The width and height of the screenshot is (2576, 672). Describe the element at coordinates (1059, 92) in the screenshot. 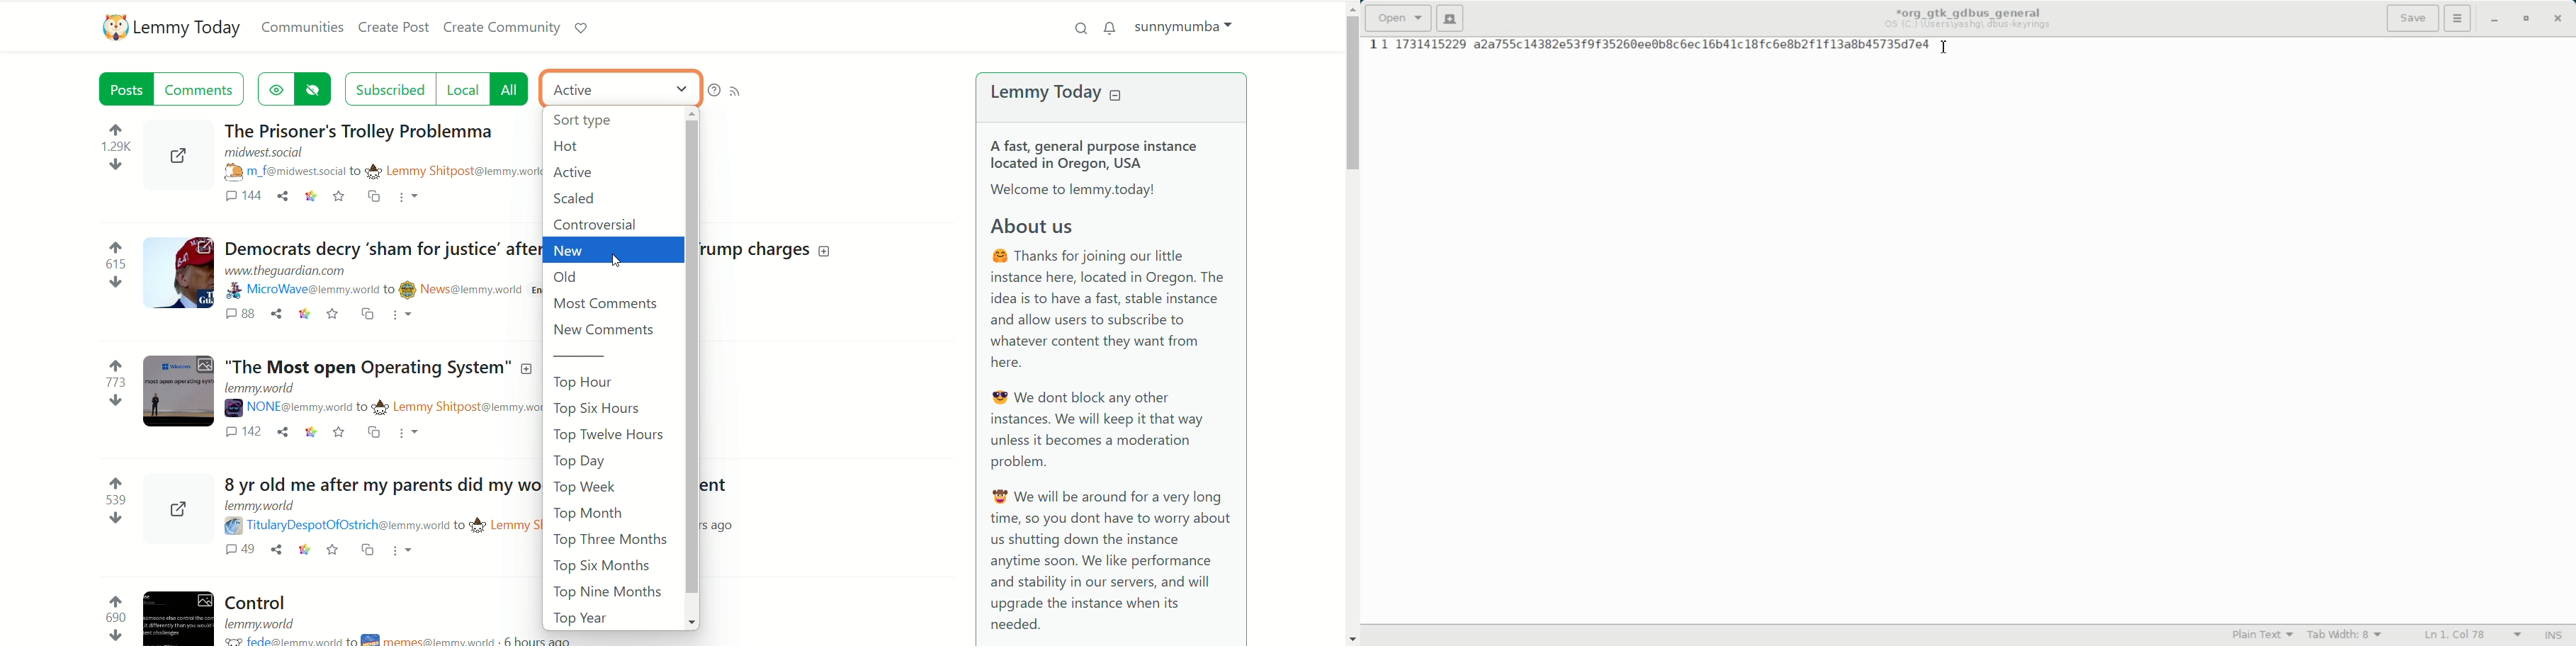

I see `lemmy today` at that location.